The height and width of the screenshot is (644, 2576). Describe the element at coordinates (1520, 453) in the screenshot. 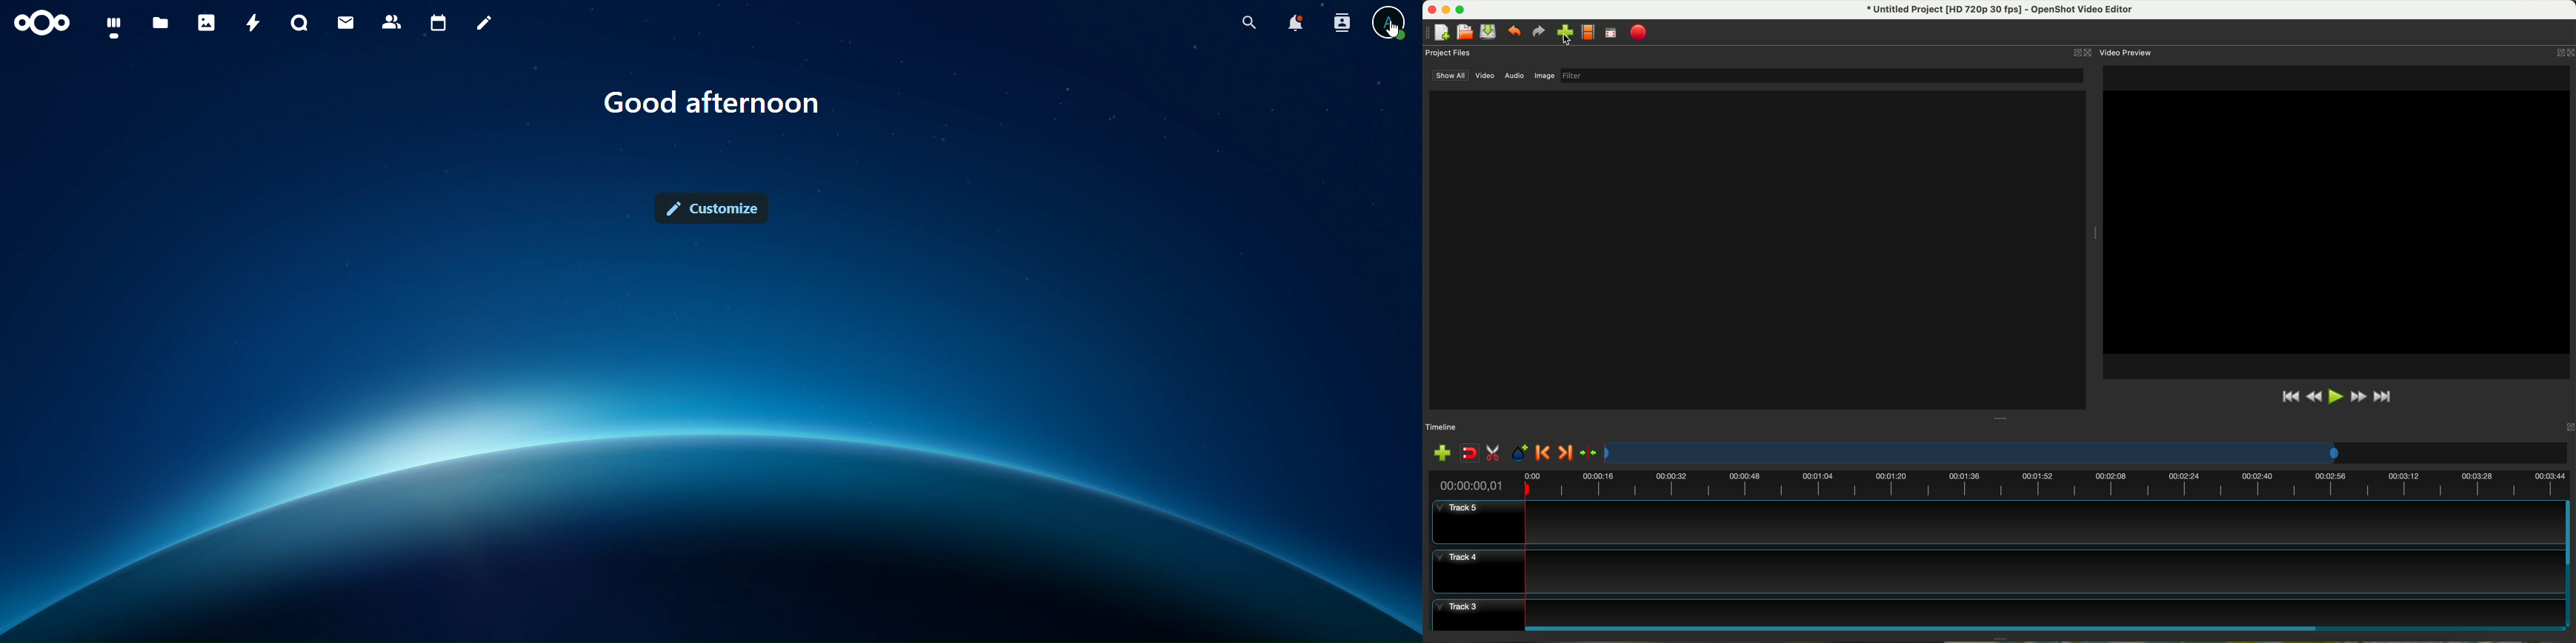

I see `add mark` at that location.